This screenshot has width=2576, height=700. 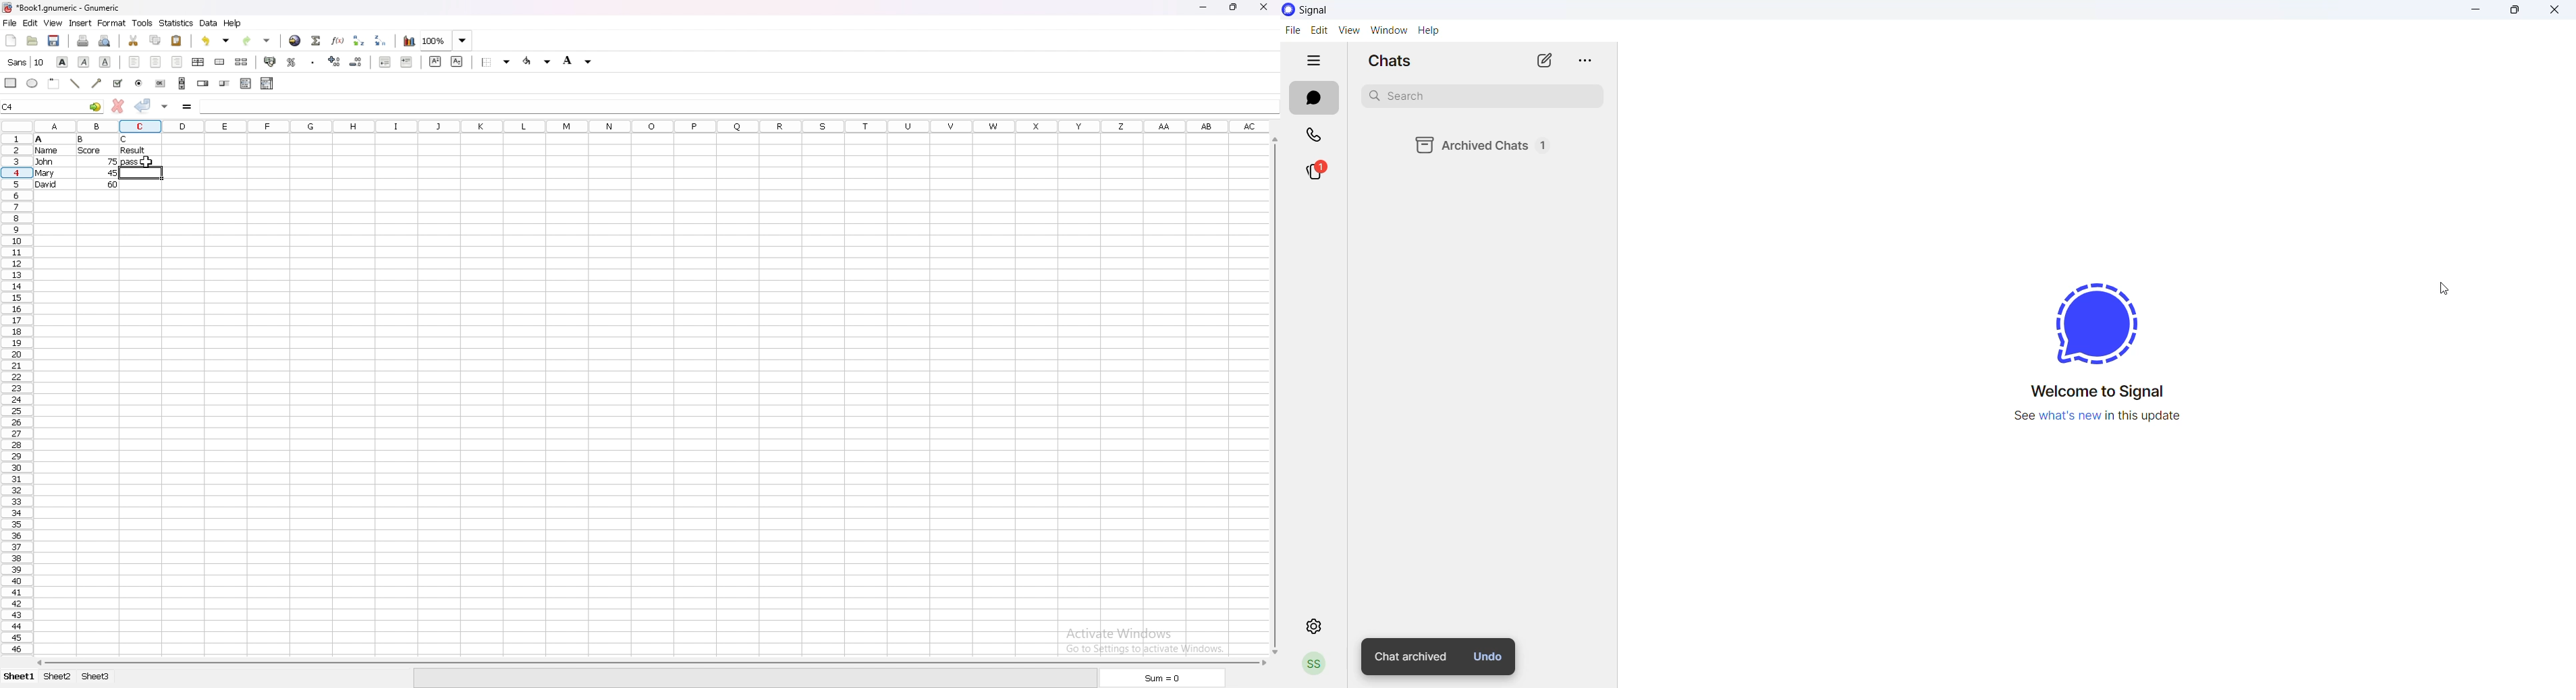 What do you see at coordinates (147, 163) in the screenshot?
I see `cursor` at bounding box center [147, 163].